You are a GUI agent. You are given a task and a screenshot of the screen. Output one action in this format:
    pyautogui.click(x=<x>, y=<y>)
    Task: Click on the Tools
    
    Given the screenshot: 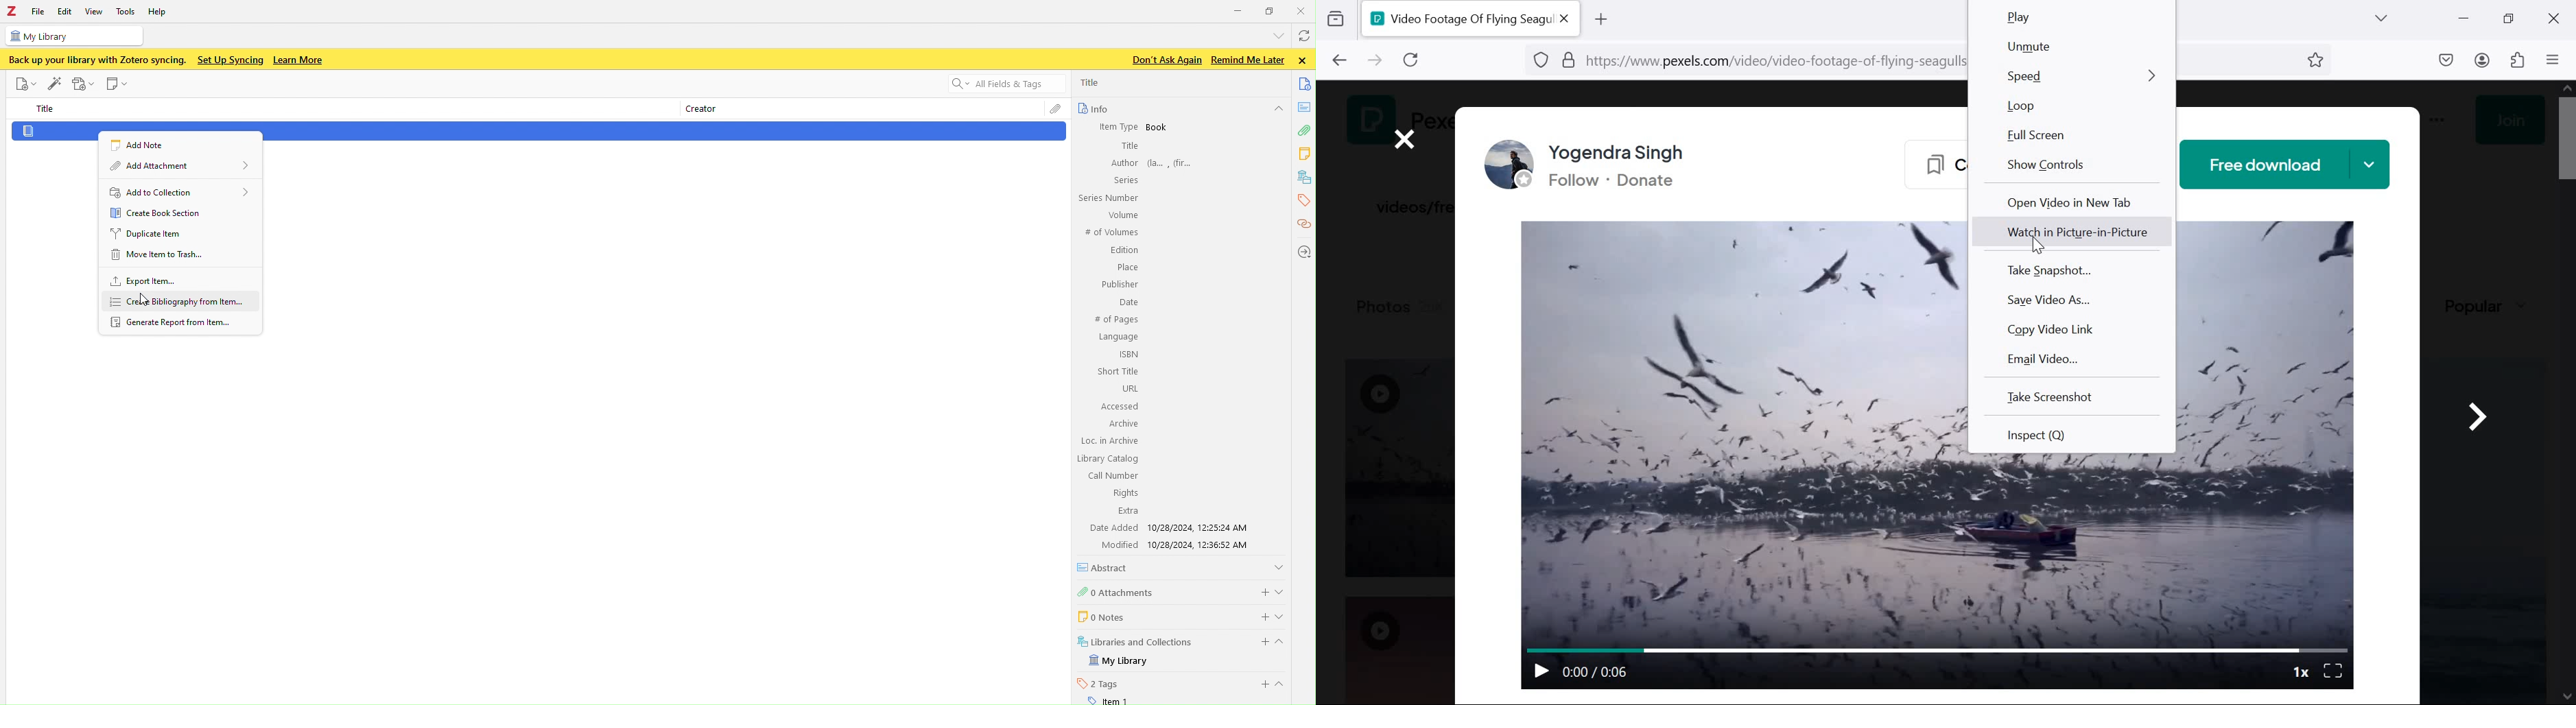 What is the action you would take?
    pyautogui.click(x=126, y=11)
    